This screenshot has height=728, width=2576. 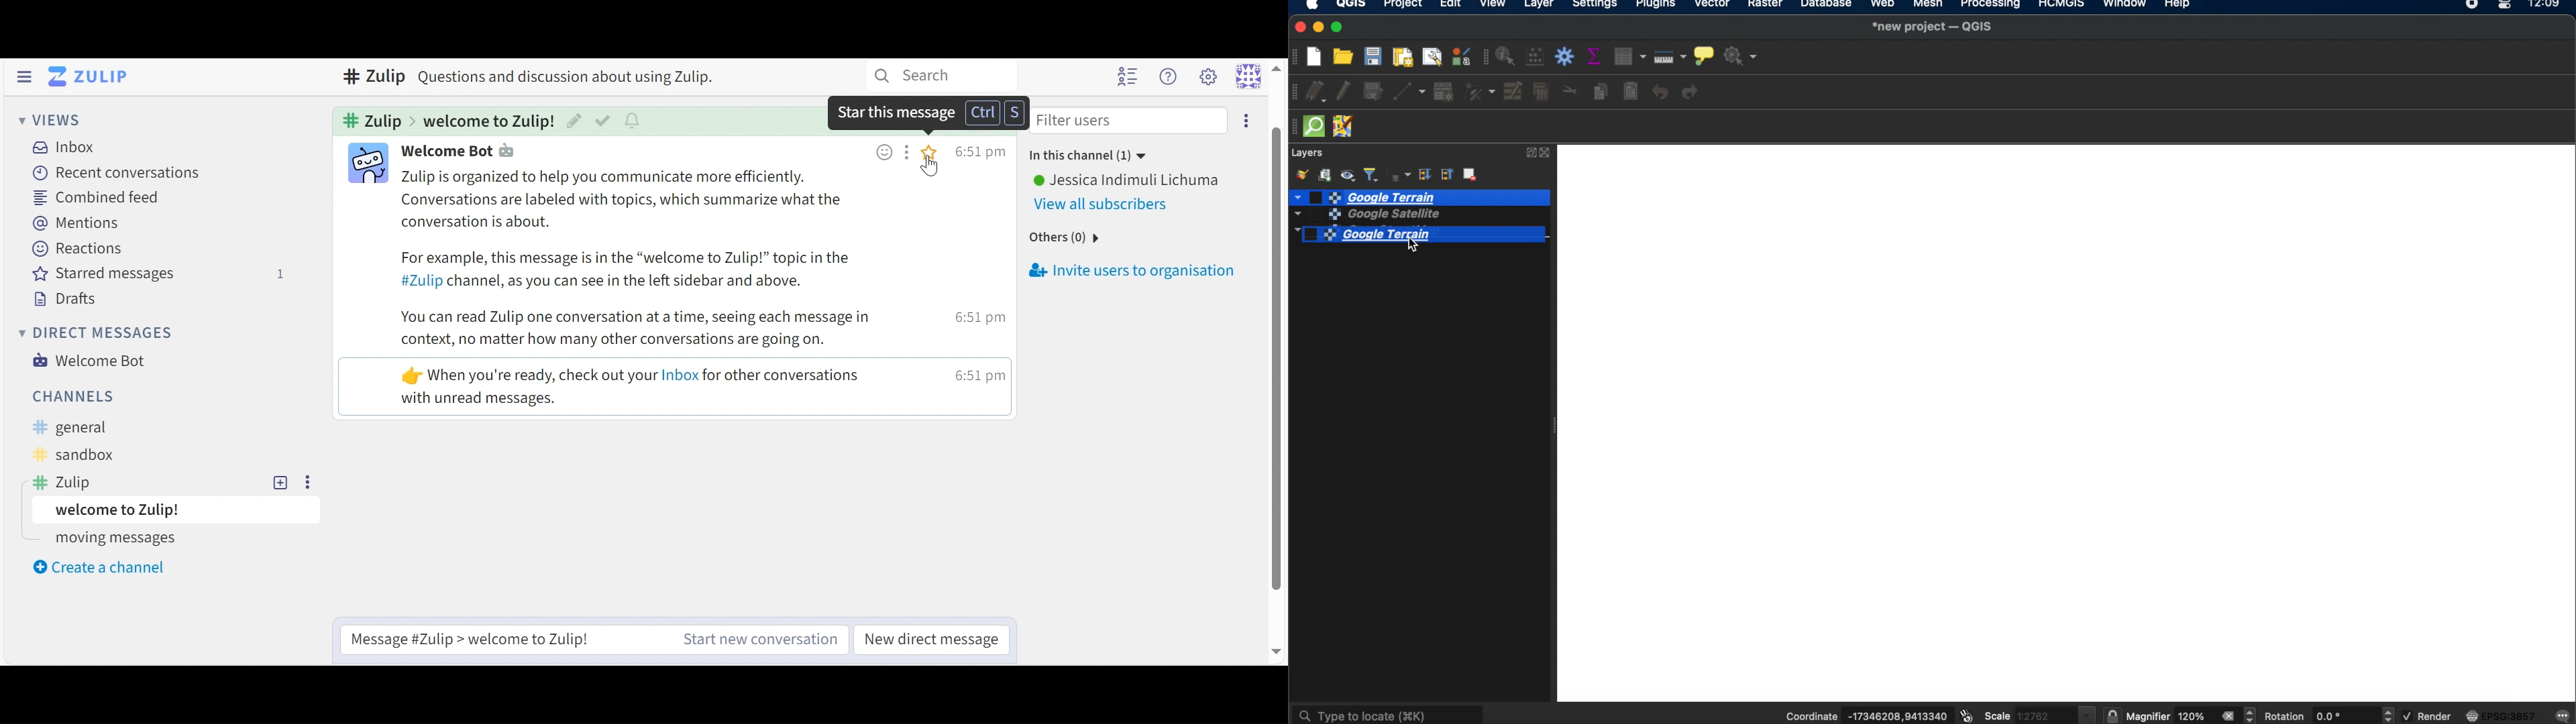 I want to click on Combined Feed, so click(x=90, y=198).